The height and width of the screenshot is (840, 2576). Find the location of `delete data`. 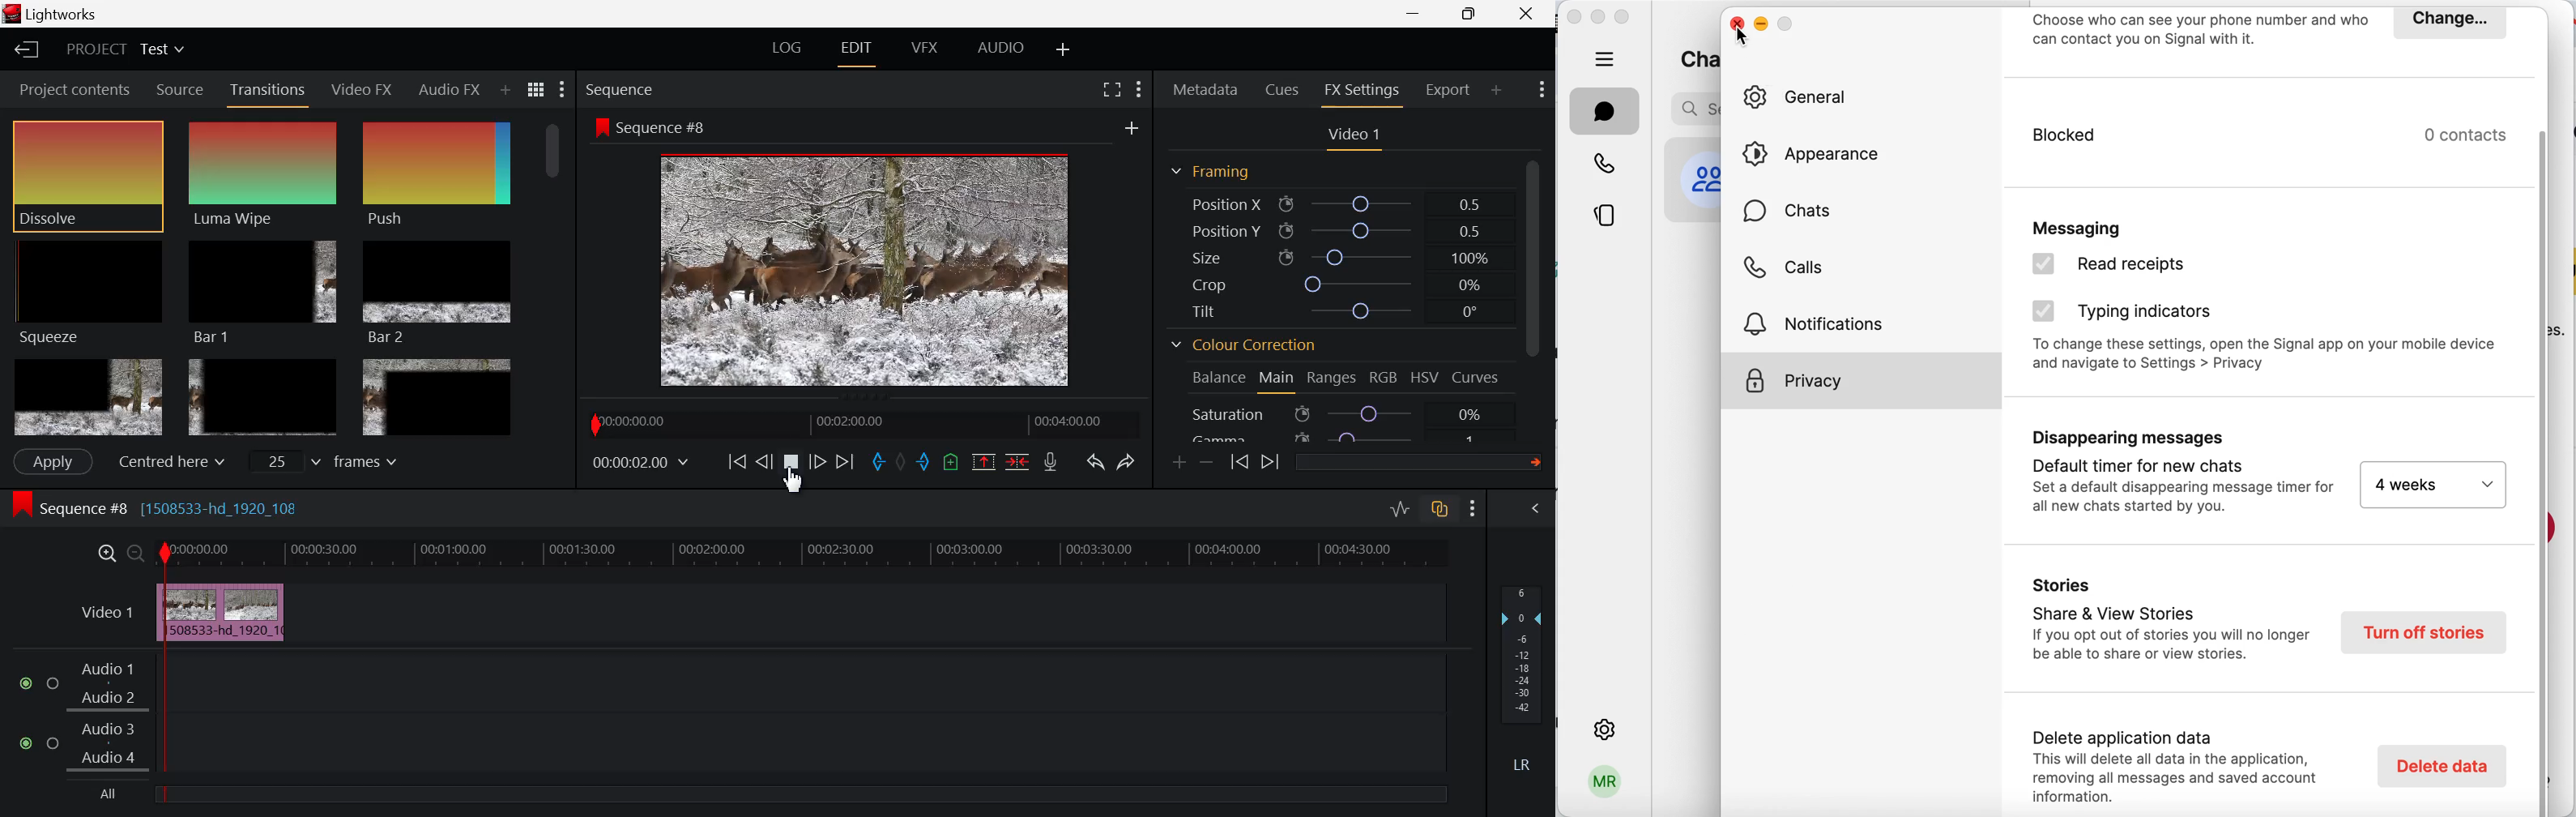

delete data is located at coordinates (2440, 766).